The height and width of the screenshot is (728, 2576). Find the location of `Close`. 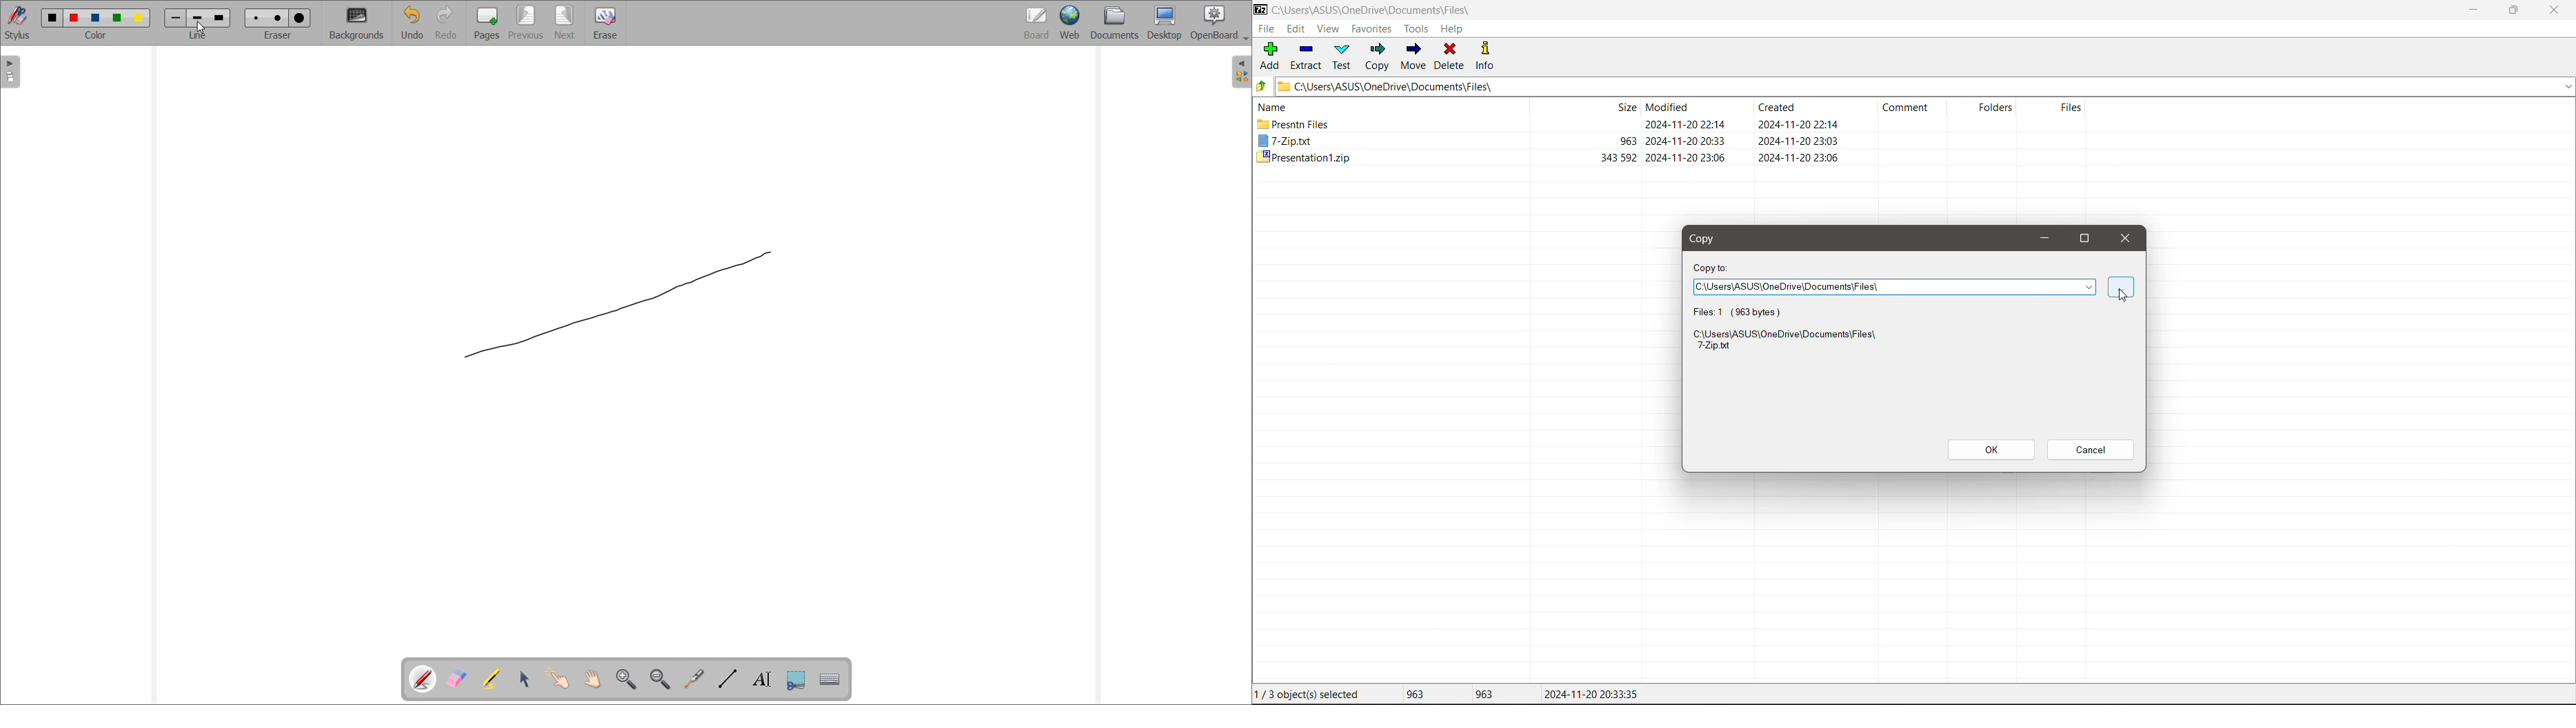

Close is located at coordinates (2555, 10).